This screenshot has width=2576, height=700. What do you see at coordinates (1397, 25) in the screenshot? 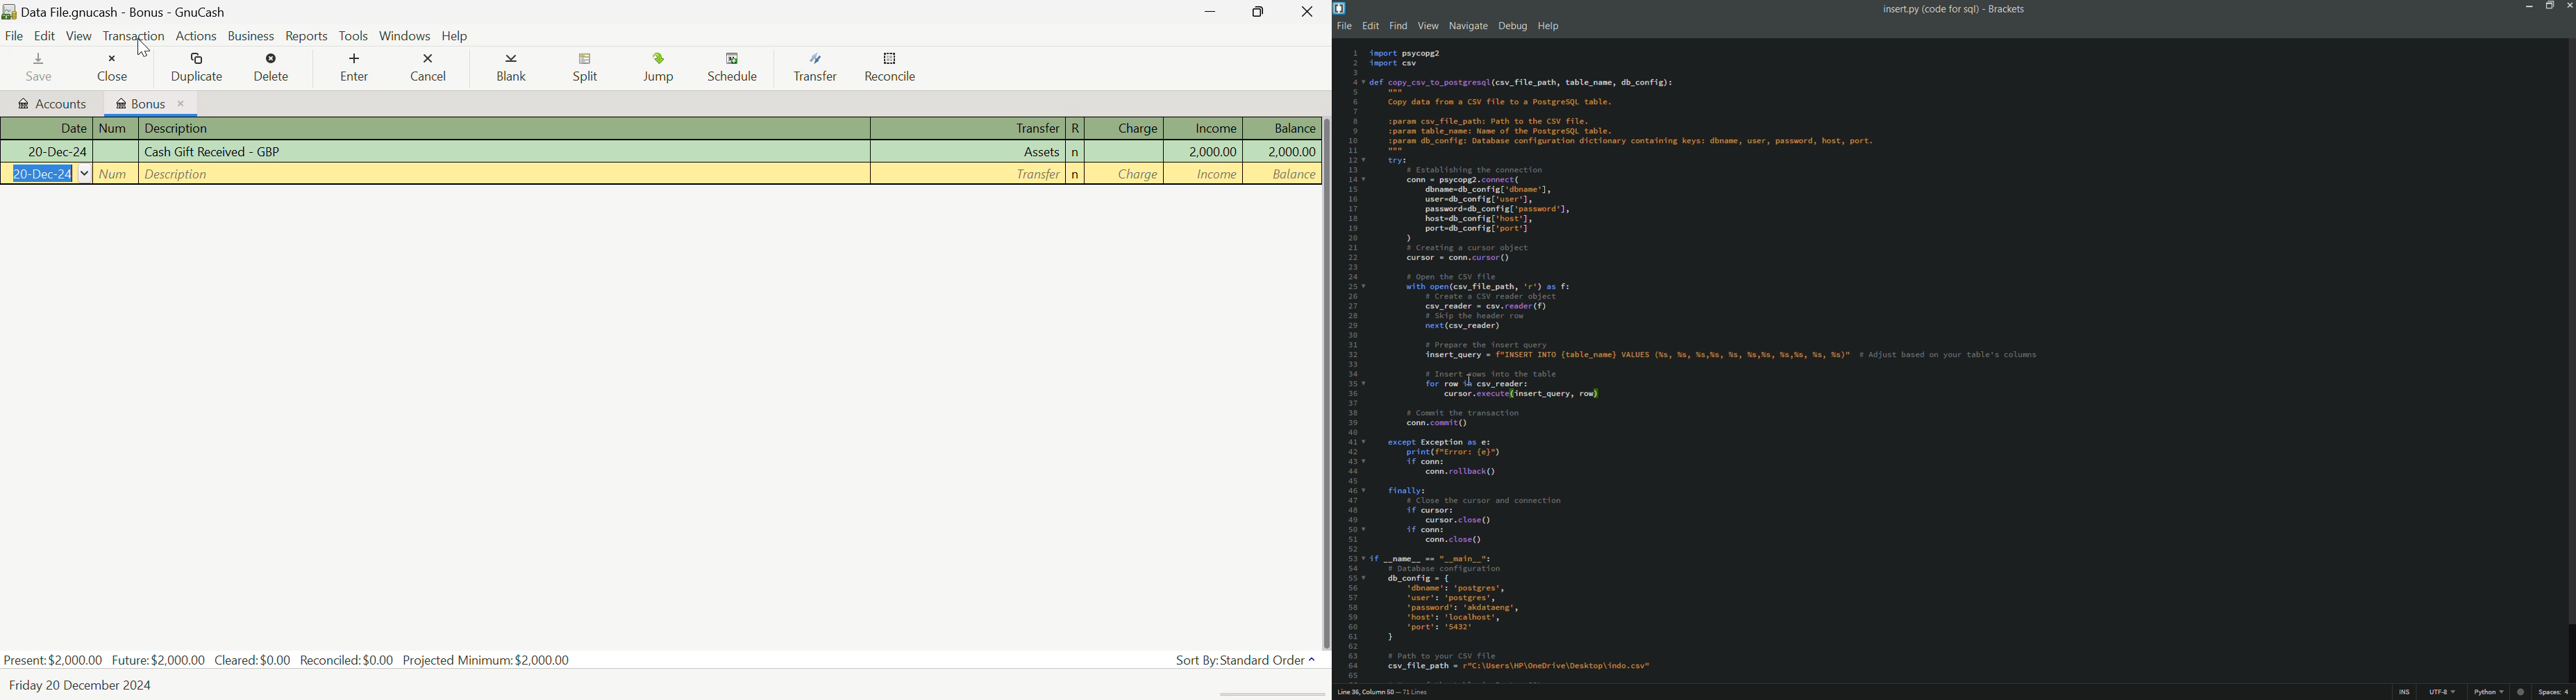
I see `find menu` at bounding box center [1397, 25].